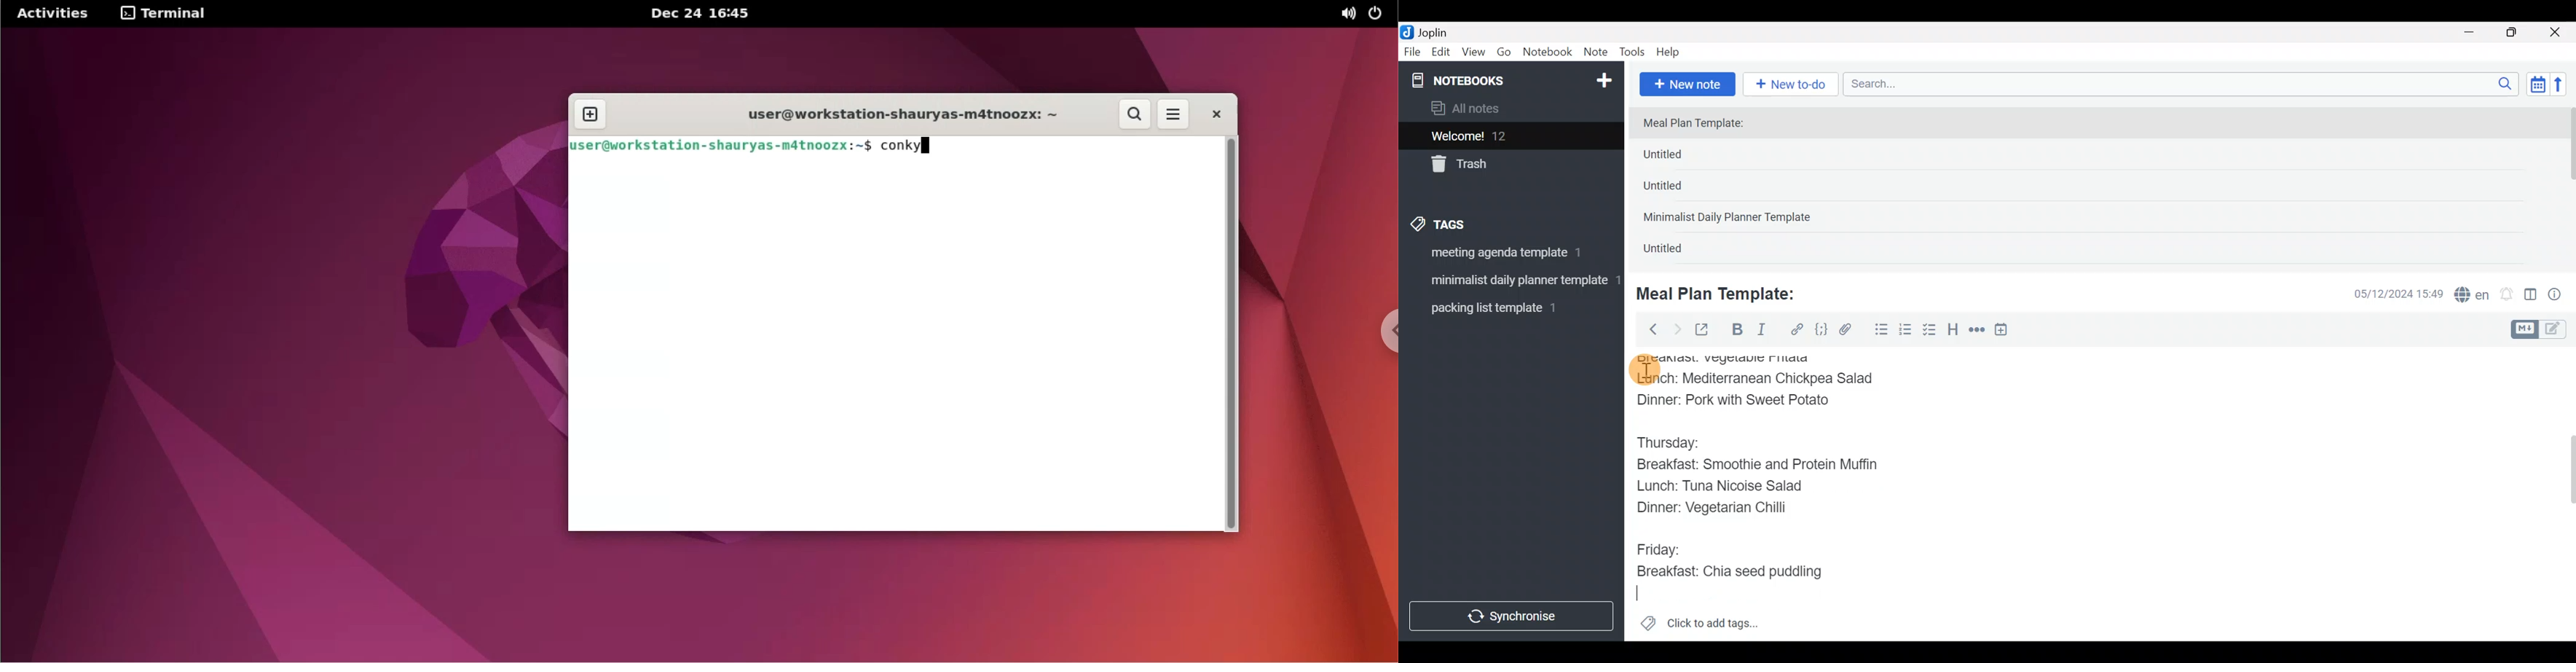  What do you see at coordinates (2565, 88) in the screenshot?
I see `Reverse sort` at bounding box center [2565, 88].